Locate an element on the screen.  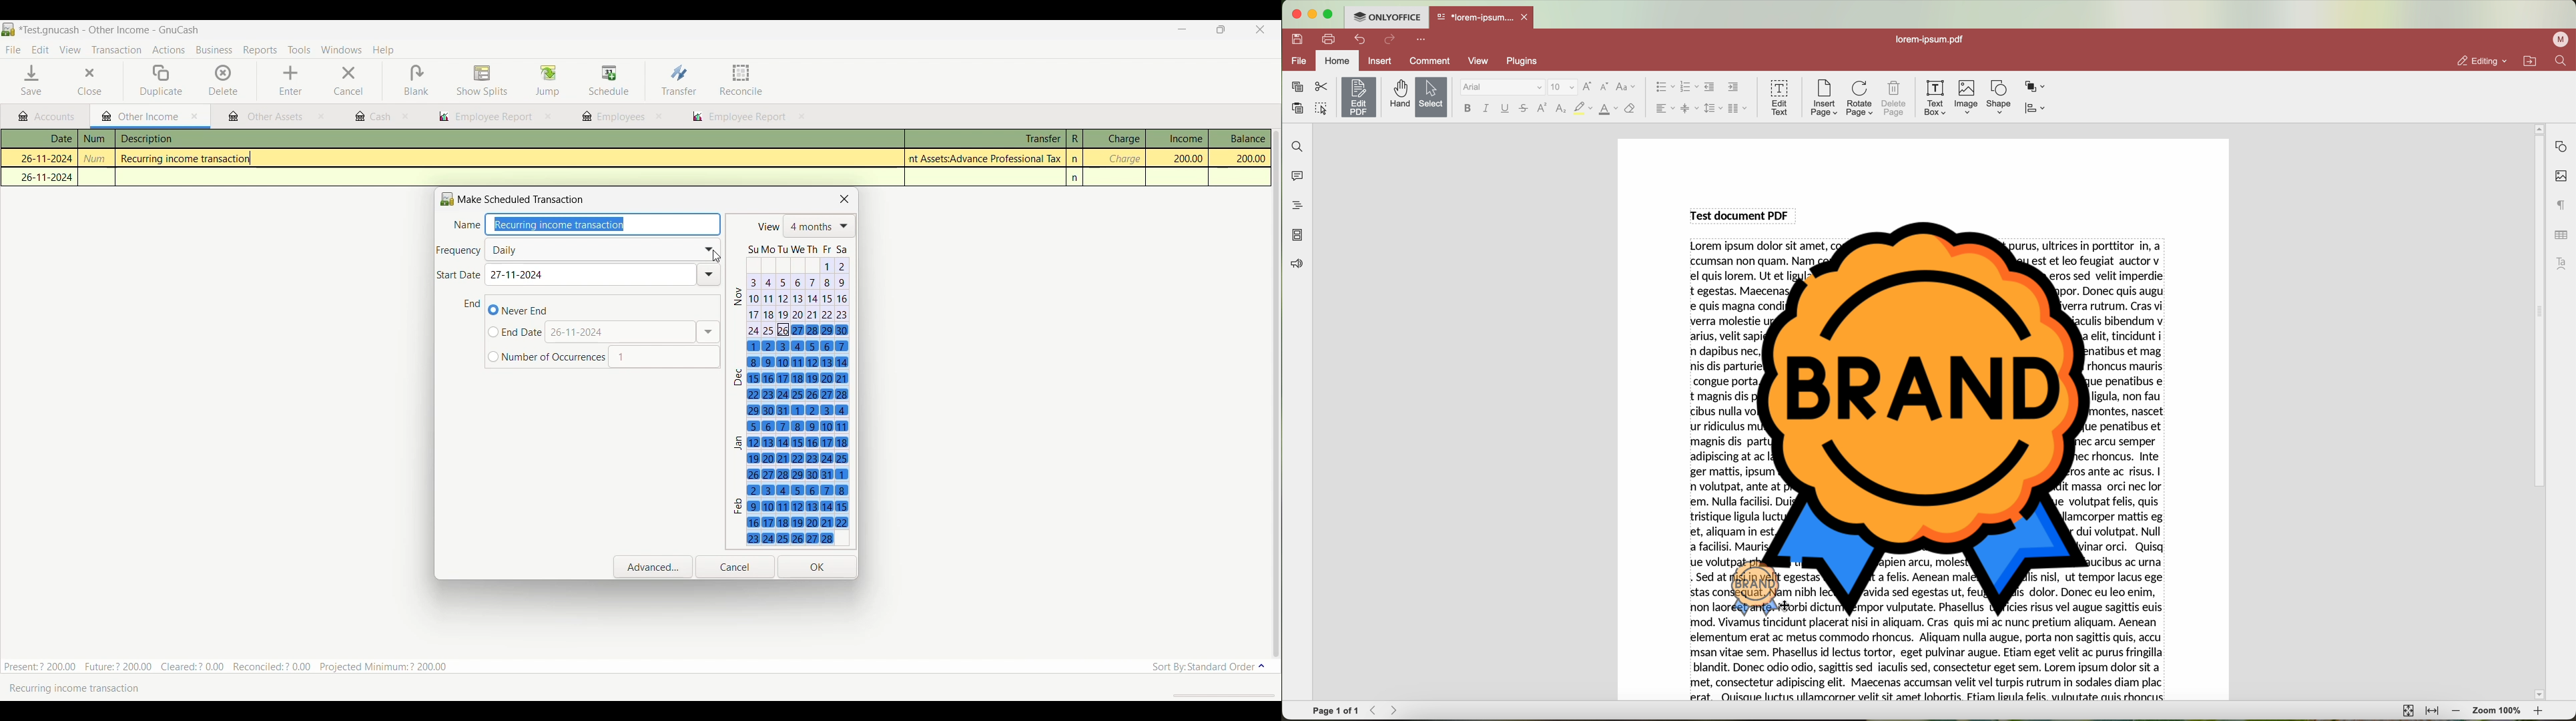
profile is located at coordinates (2562, 39).